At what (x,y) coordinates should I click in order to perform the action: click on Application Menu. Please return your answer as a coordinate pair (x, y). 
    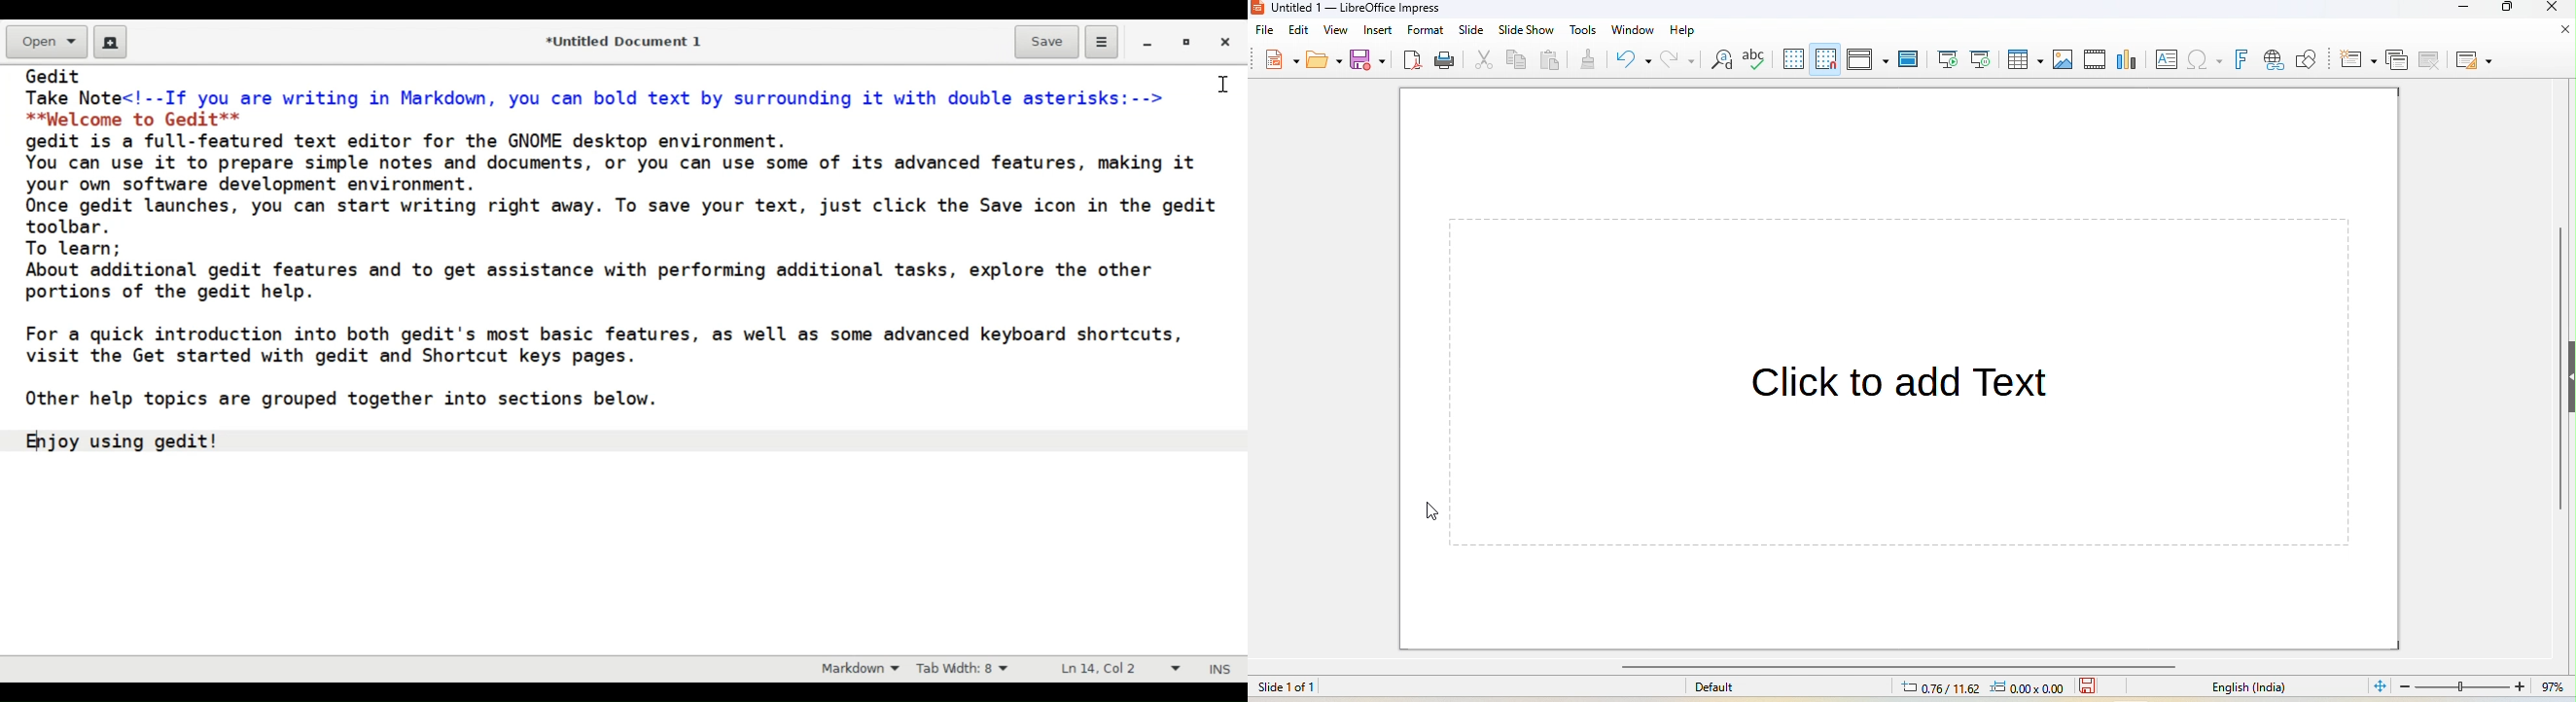
    Looking at the image, I should click on (1103, 44).